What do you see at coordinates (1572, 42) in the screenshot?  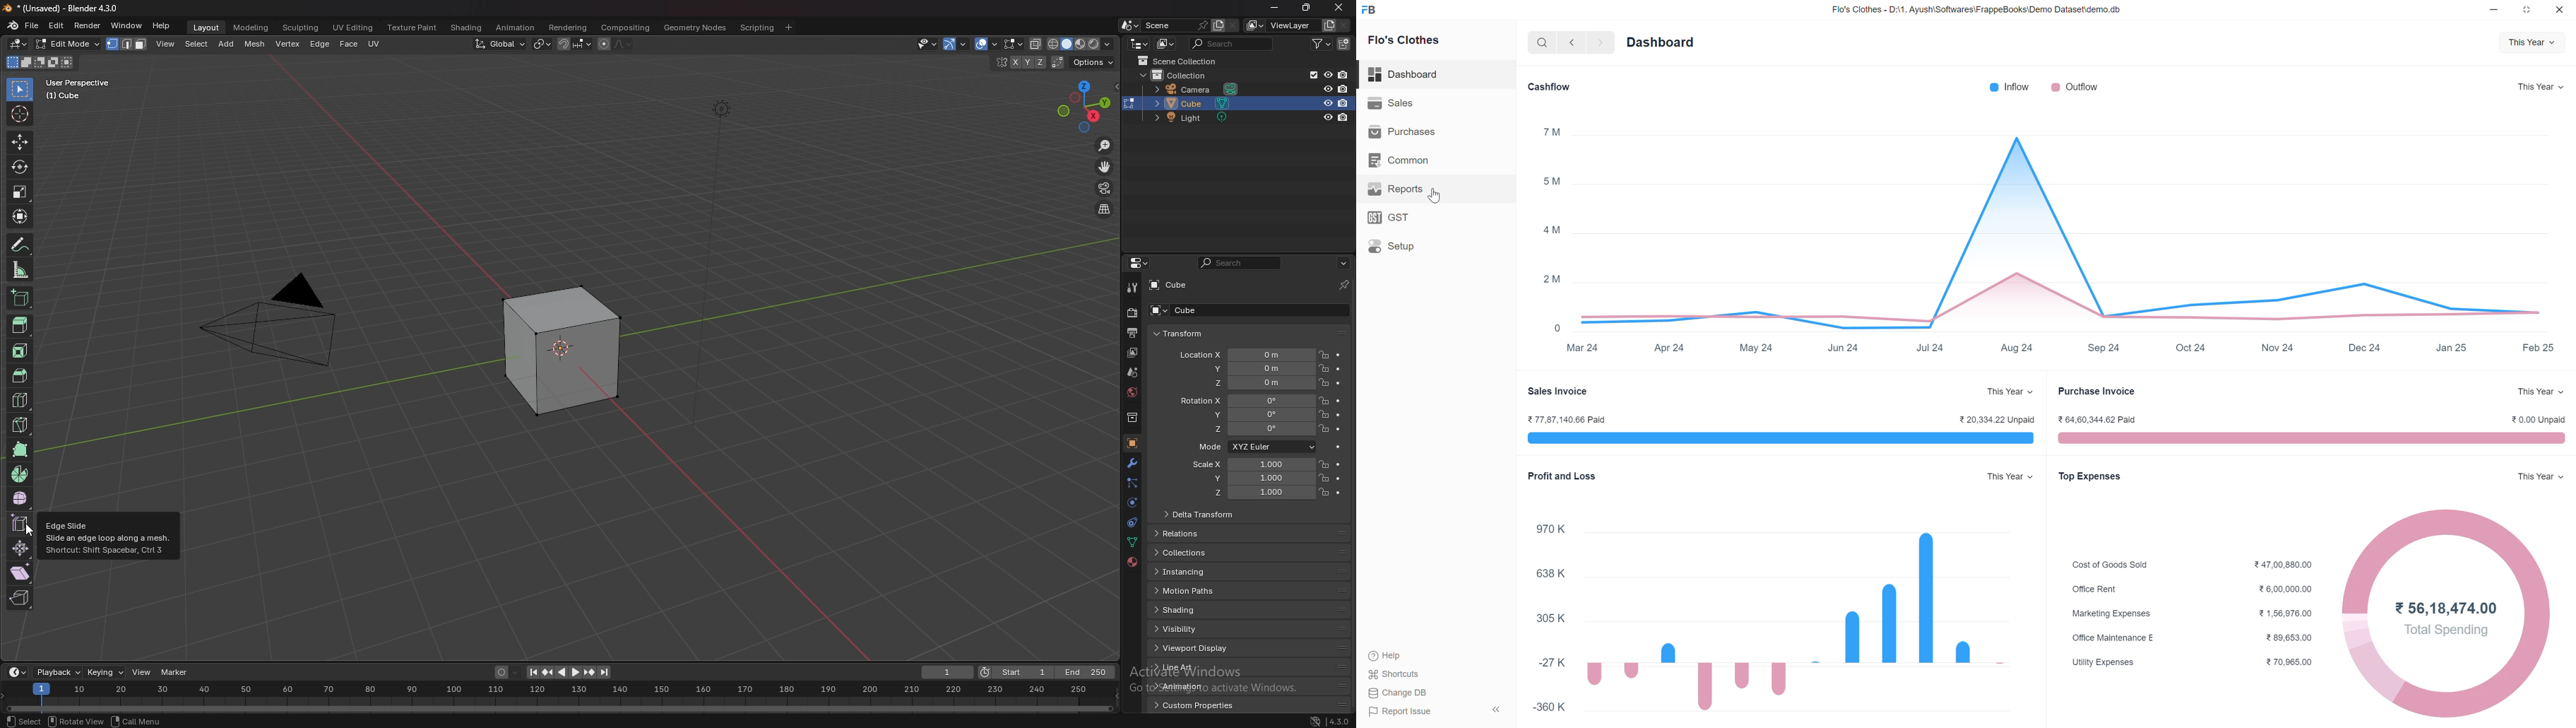 I see `previous` at bounding box center [1572, 42].